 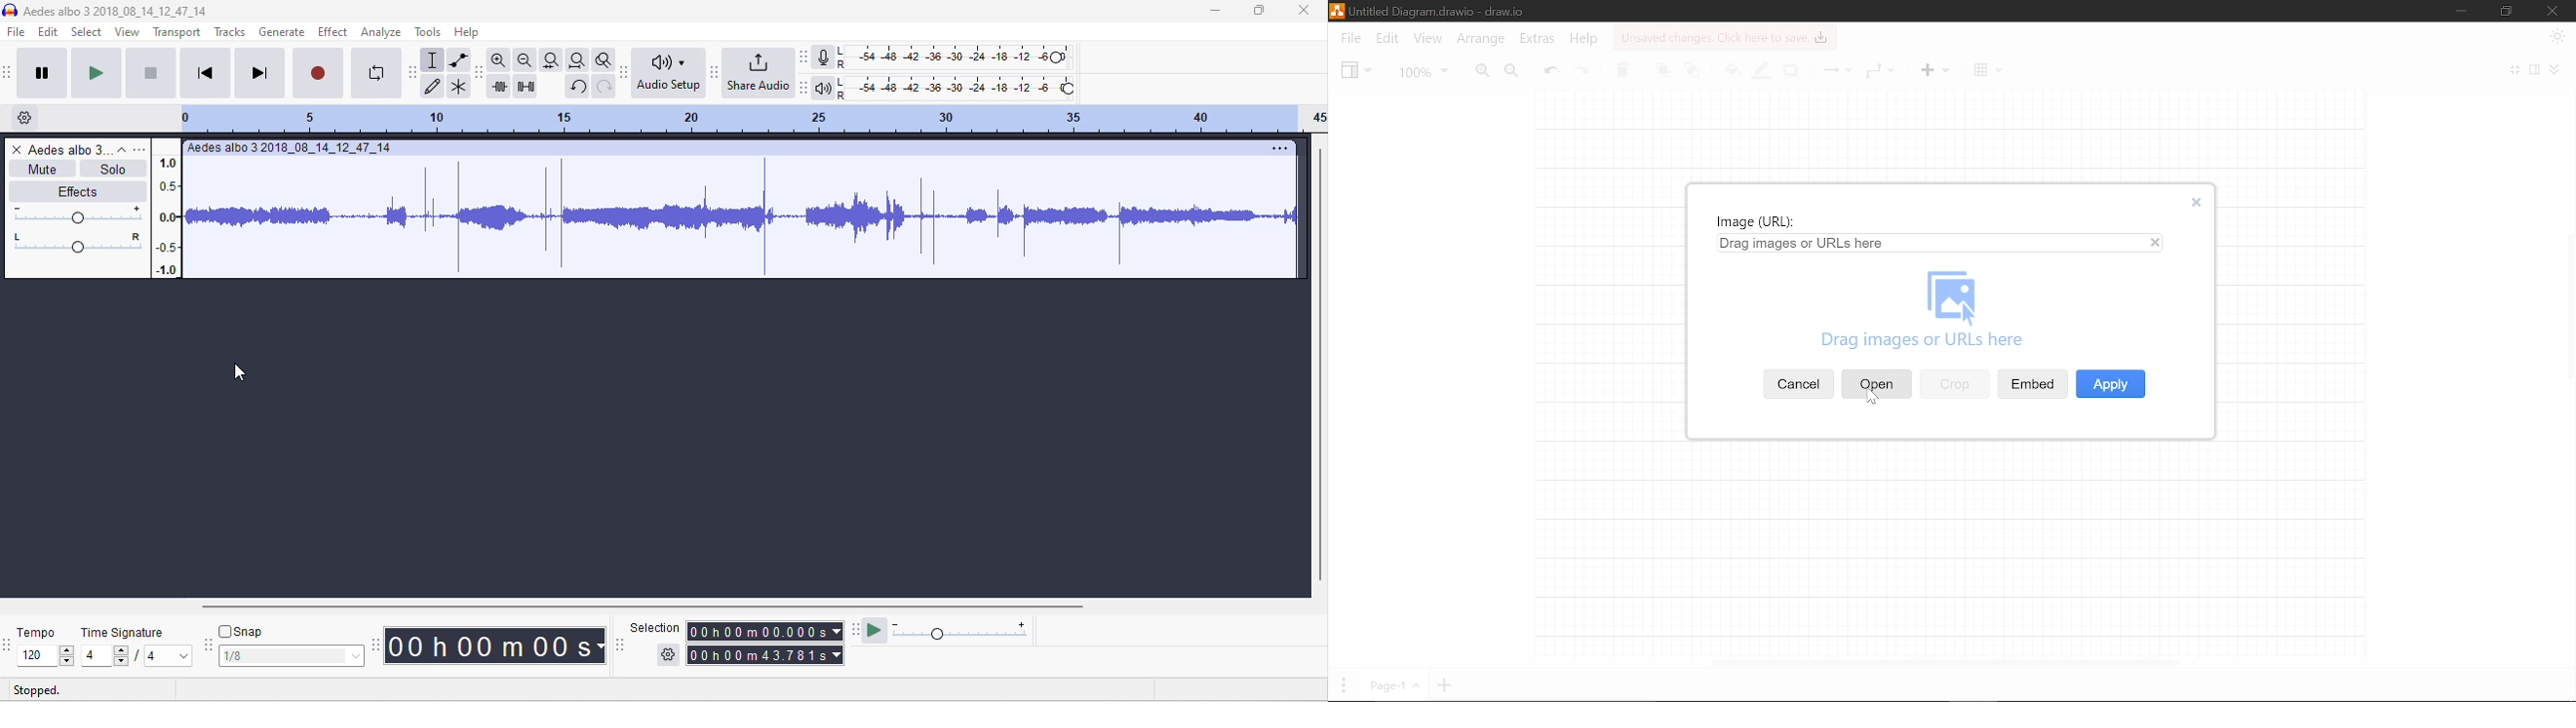 What do you see at coordinates (500, 86) in the screenshot?
I see `trim outside selection` at bounding box center [500, 86].